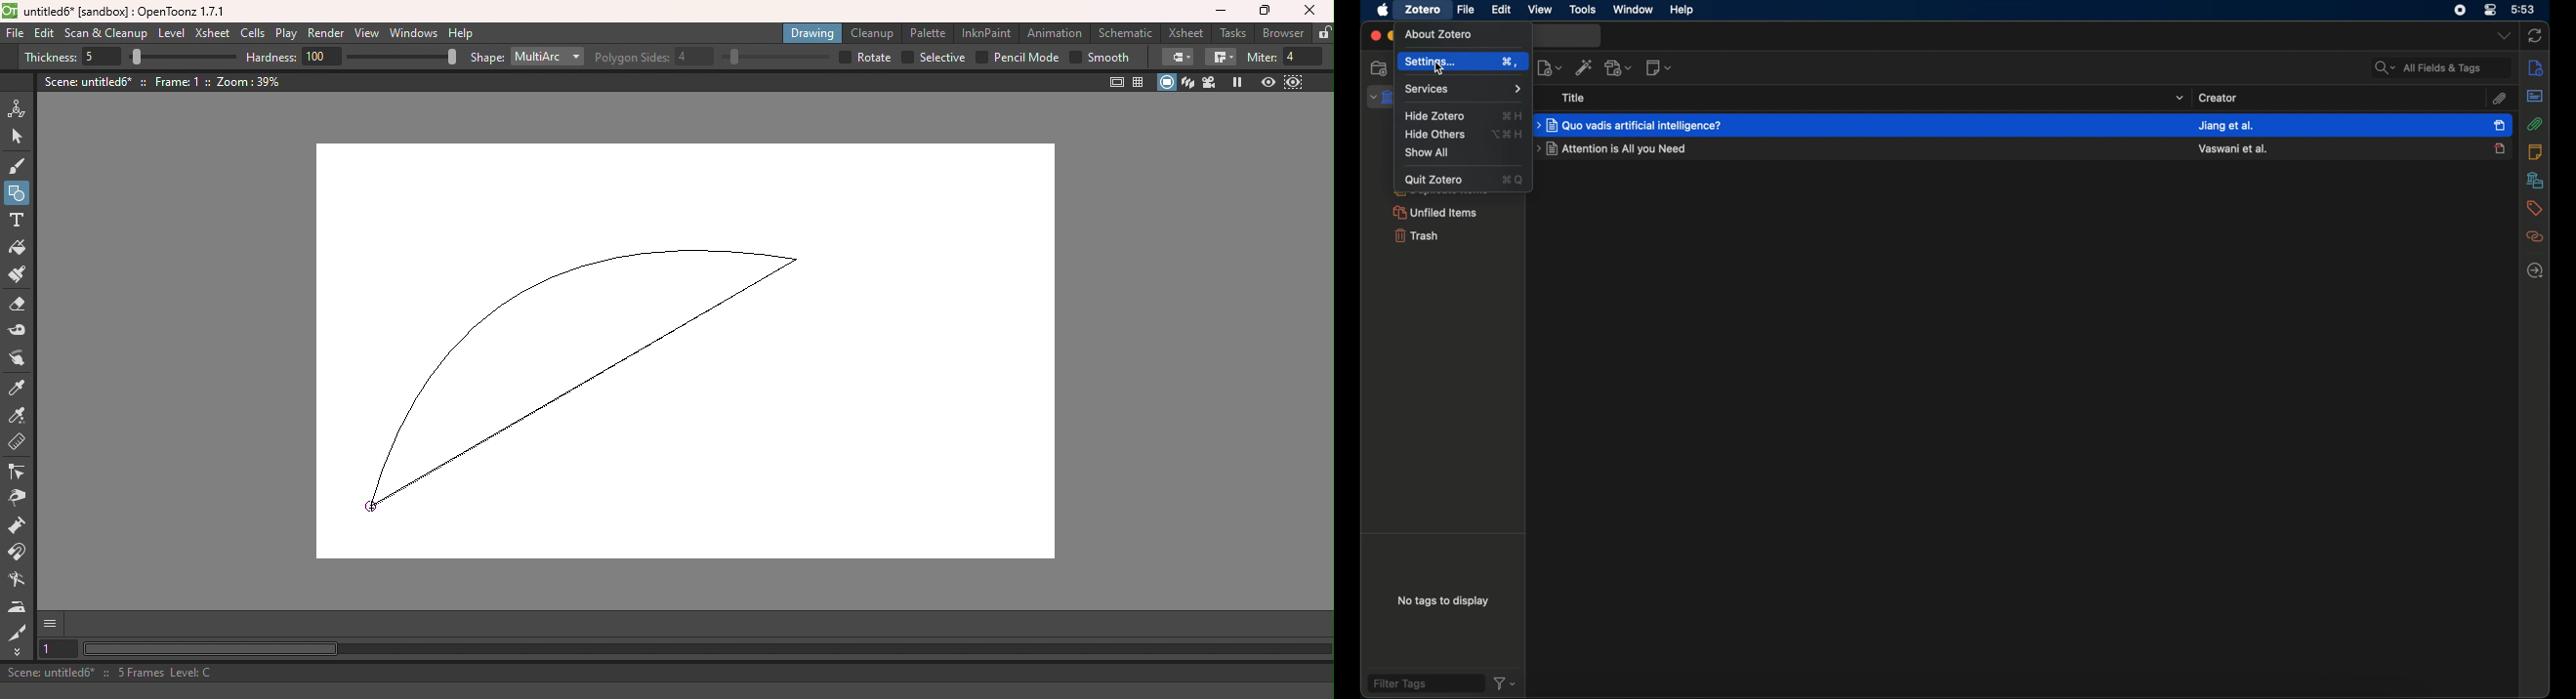  I want to click on dropdown menu, so click(2504, 37).